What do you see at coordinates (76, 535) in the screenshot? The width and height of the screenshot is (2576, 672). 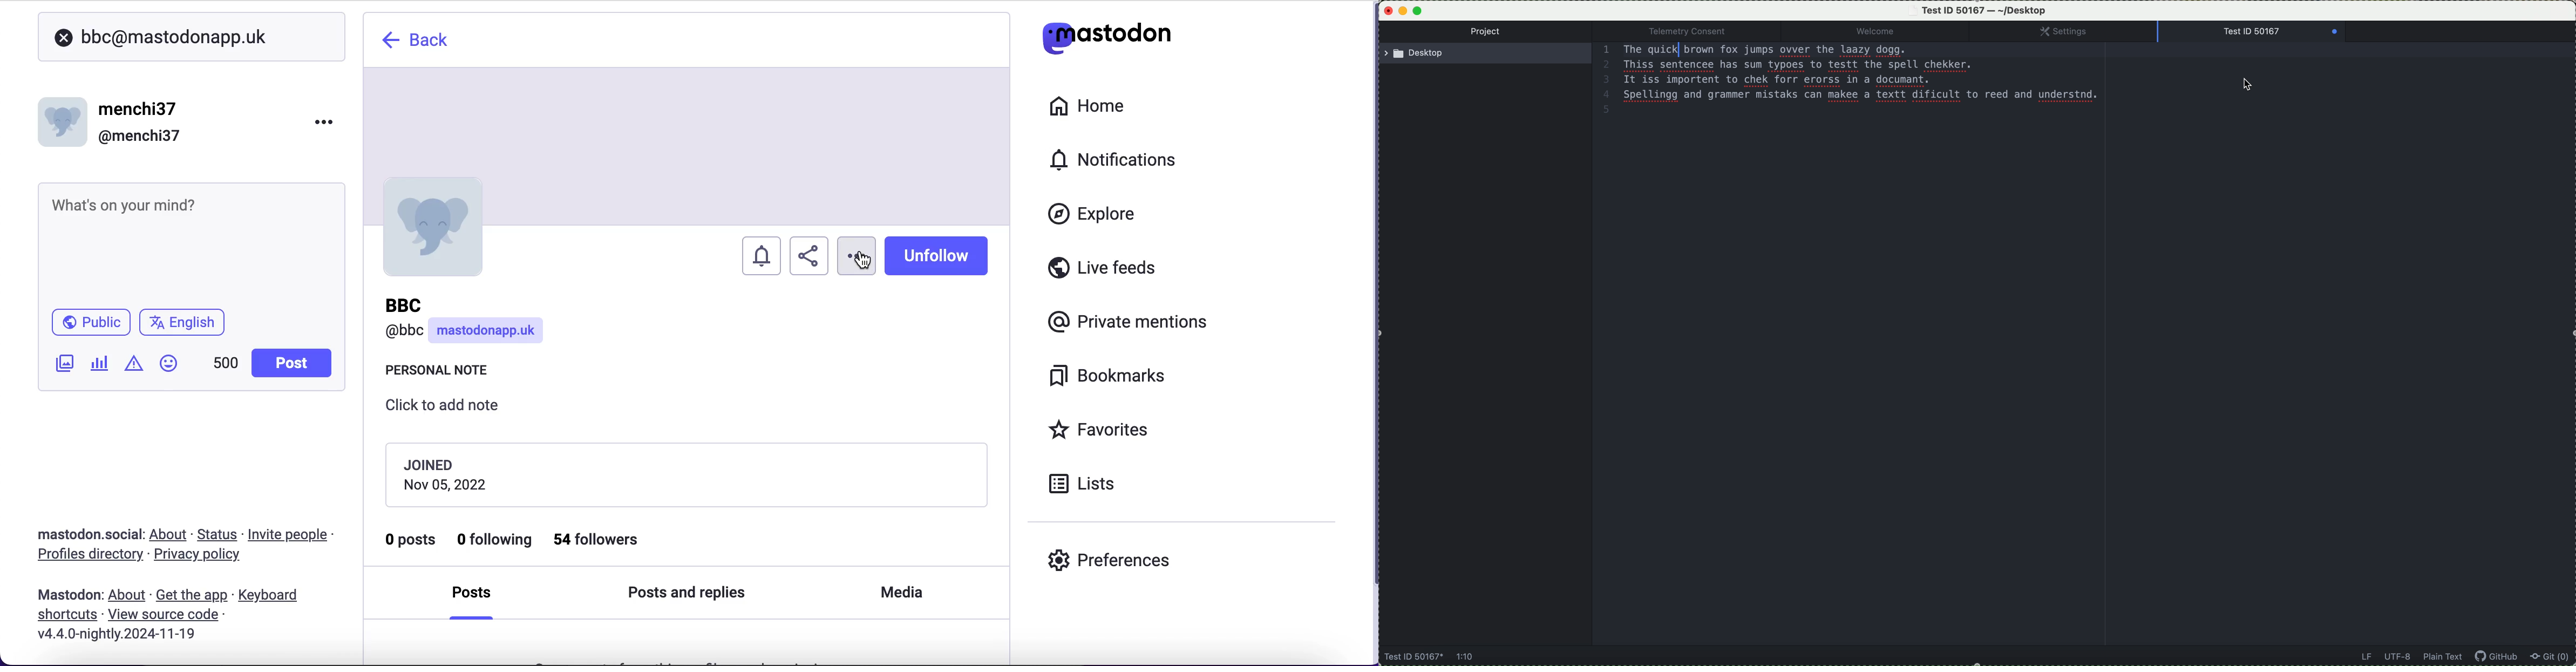 I see `mastodon social` at bounding box center [76, 535].